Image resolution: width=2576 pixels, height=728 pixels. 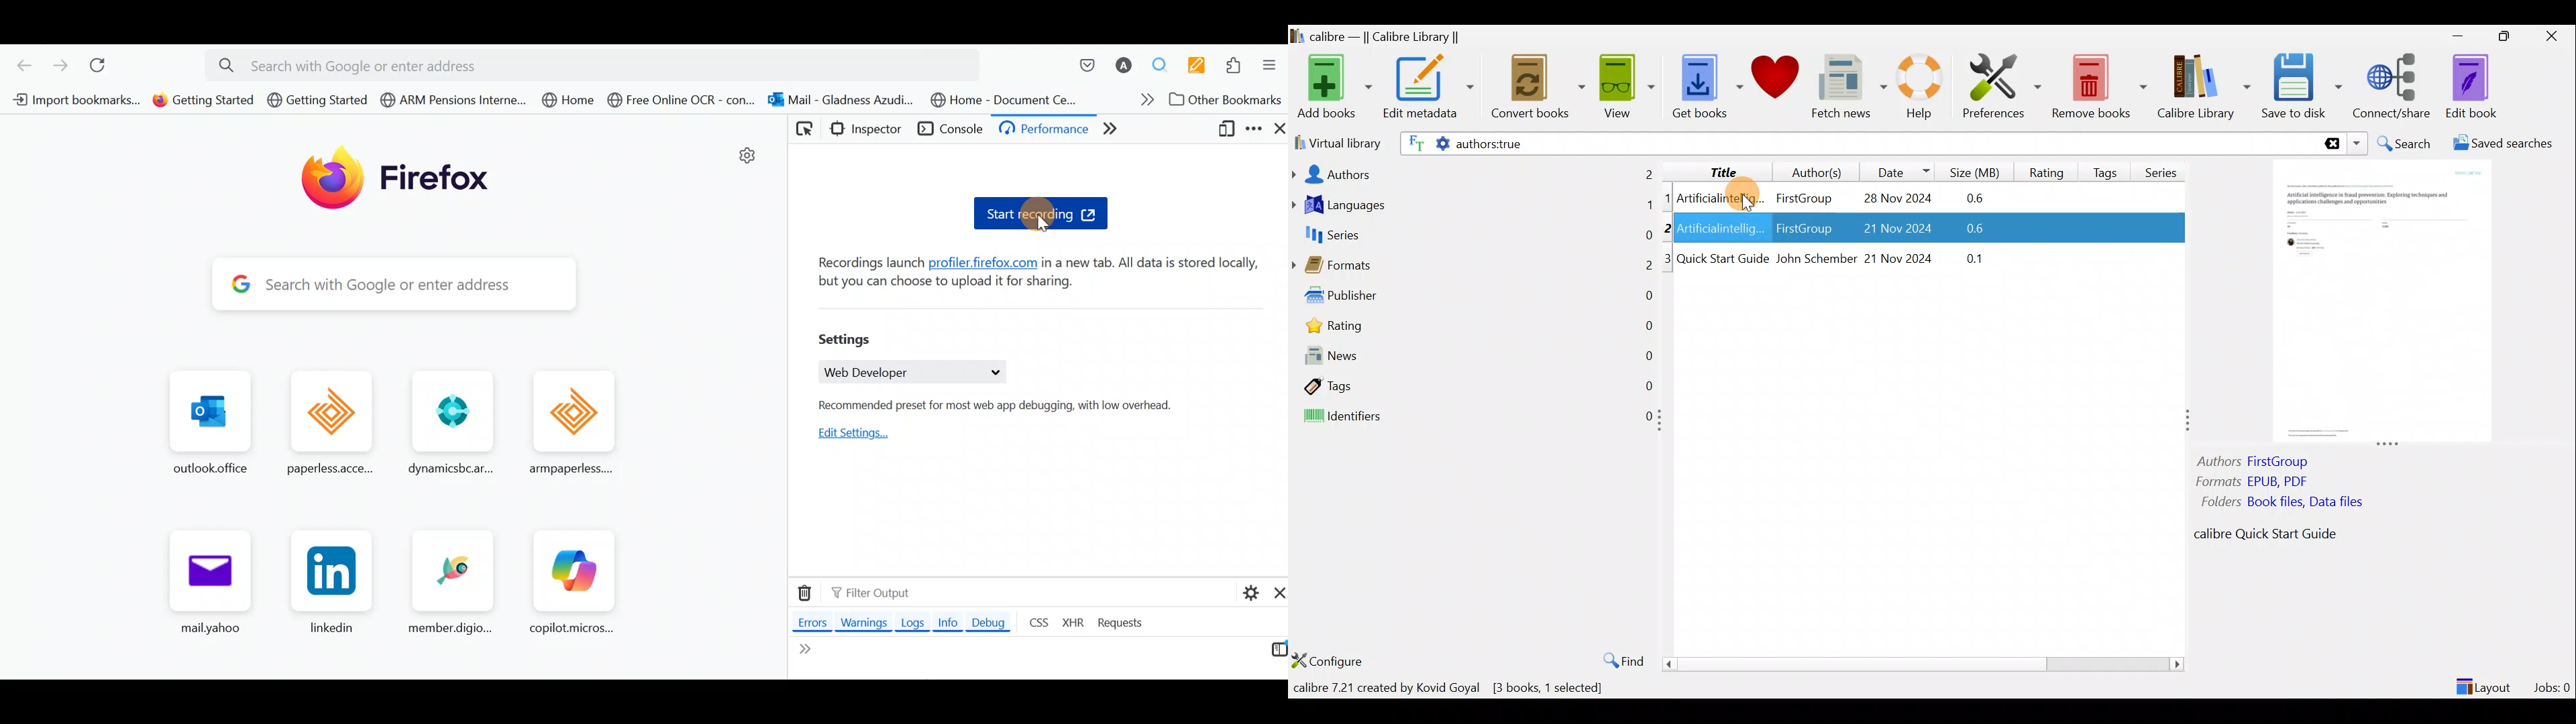 What do you see at coordinates (839, 101) in the screenshot?
I see `Bookmark 7` at bounding box center [839, 101].